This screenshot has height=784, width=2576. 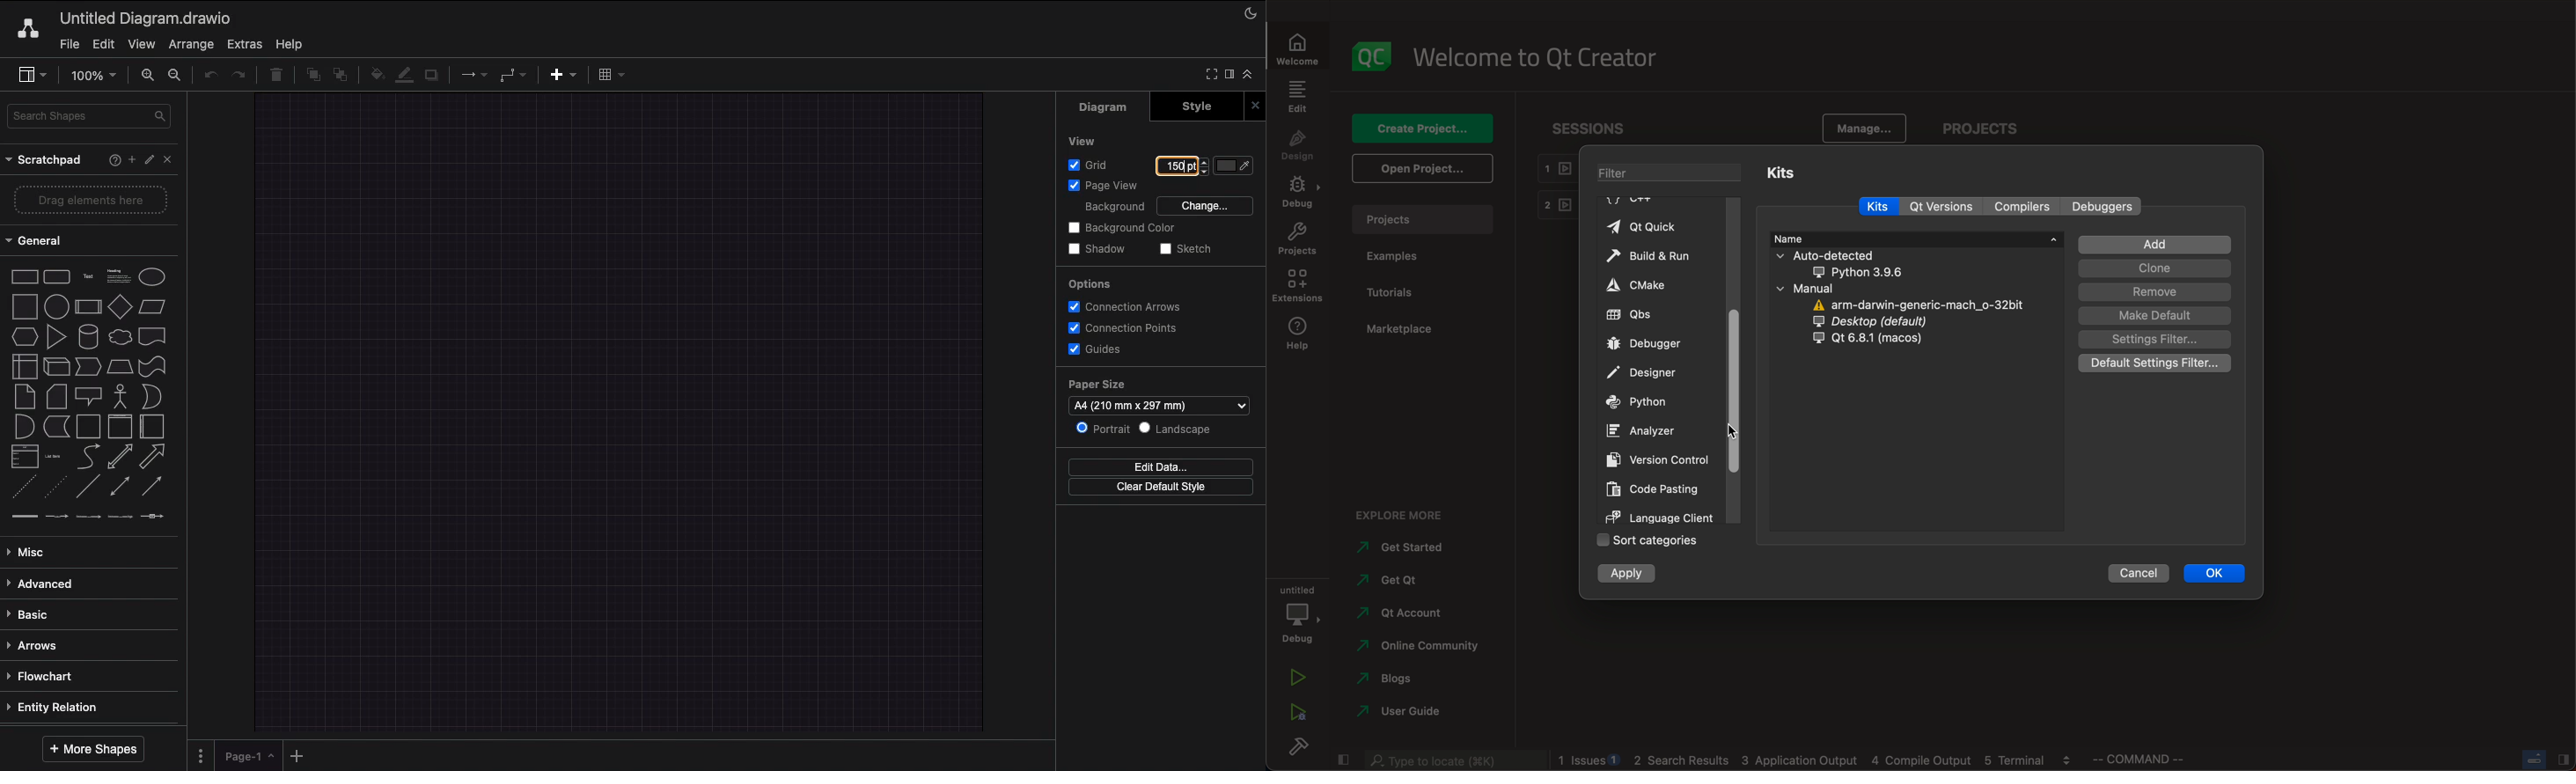 What do you see at coordinates (171, 161) in the screenshot?
I see `Close` at bounding box center [171, 161].